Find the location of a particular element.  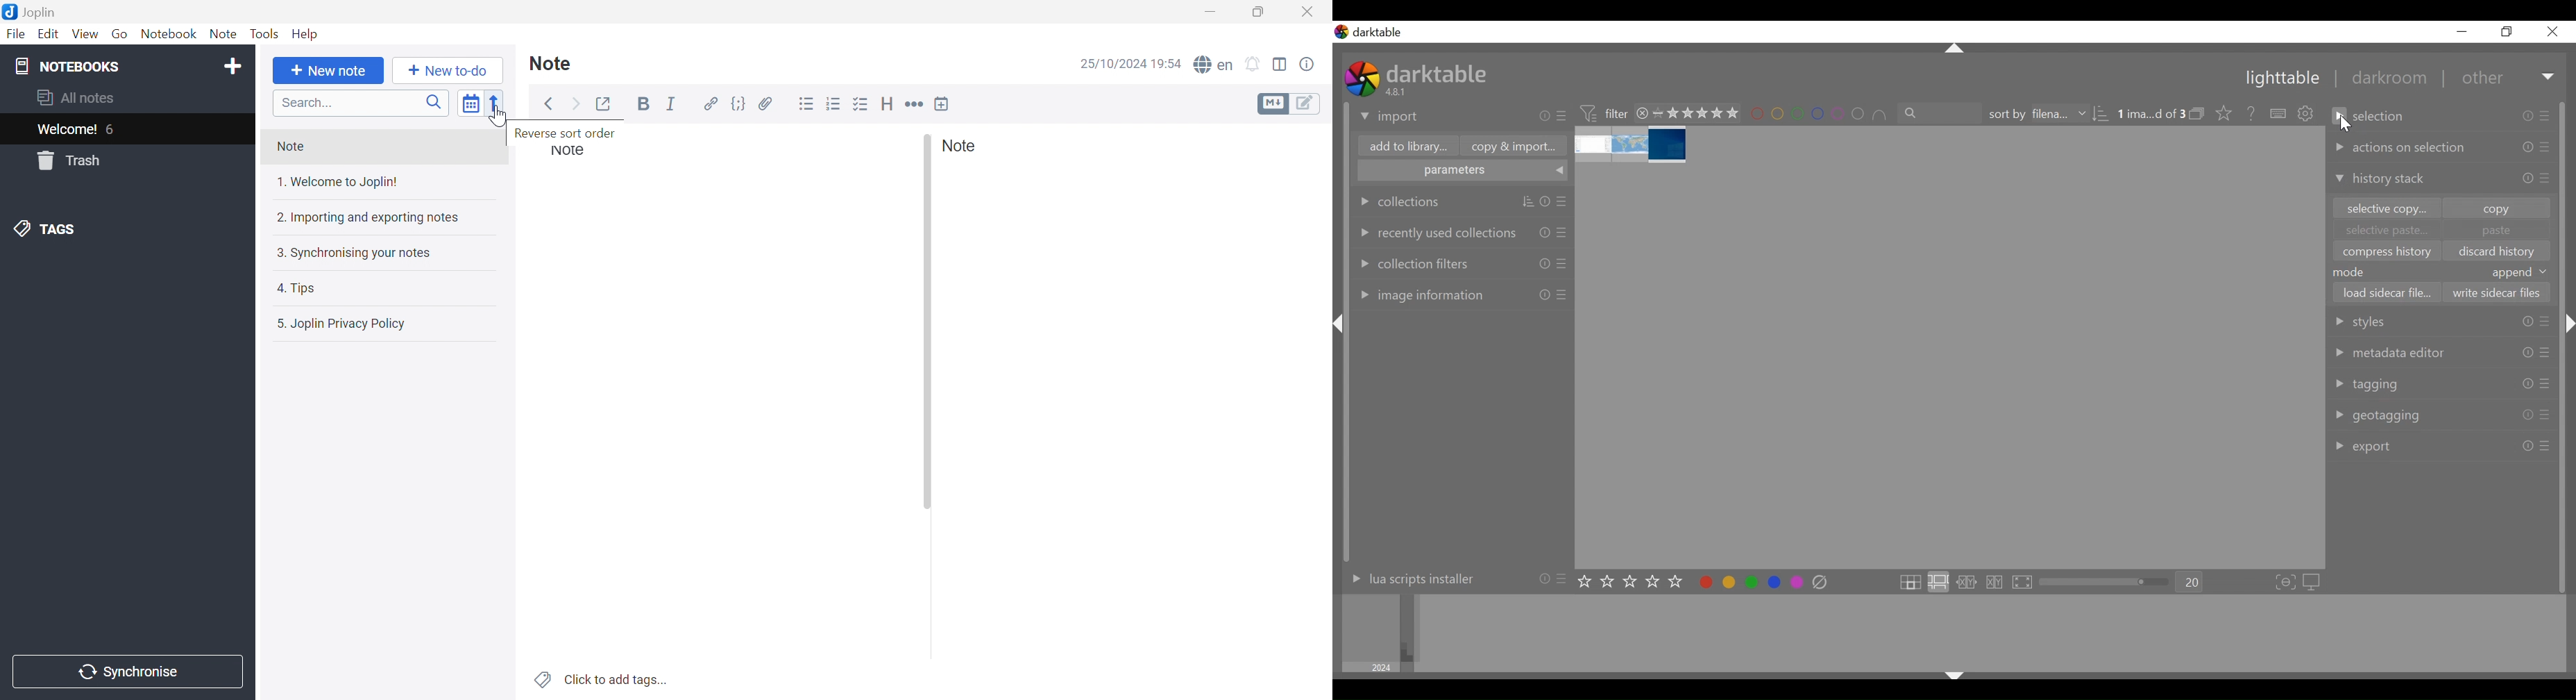

info is located at coordinates (2528, 148).